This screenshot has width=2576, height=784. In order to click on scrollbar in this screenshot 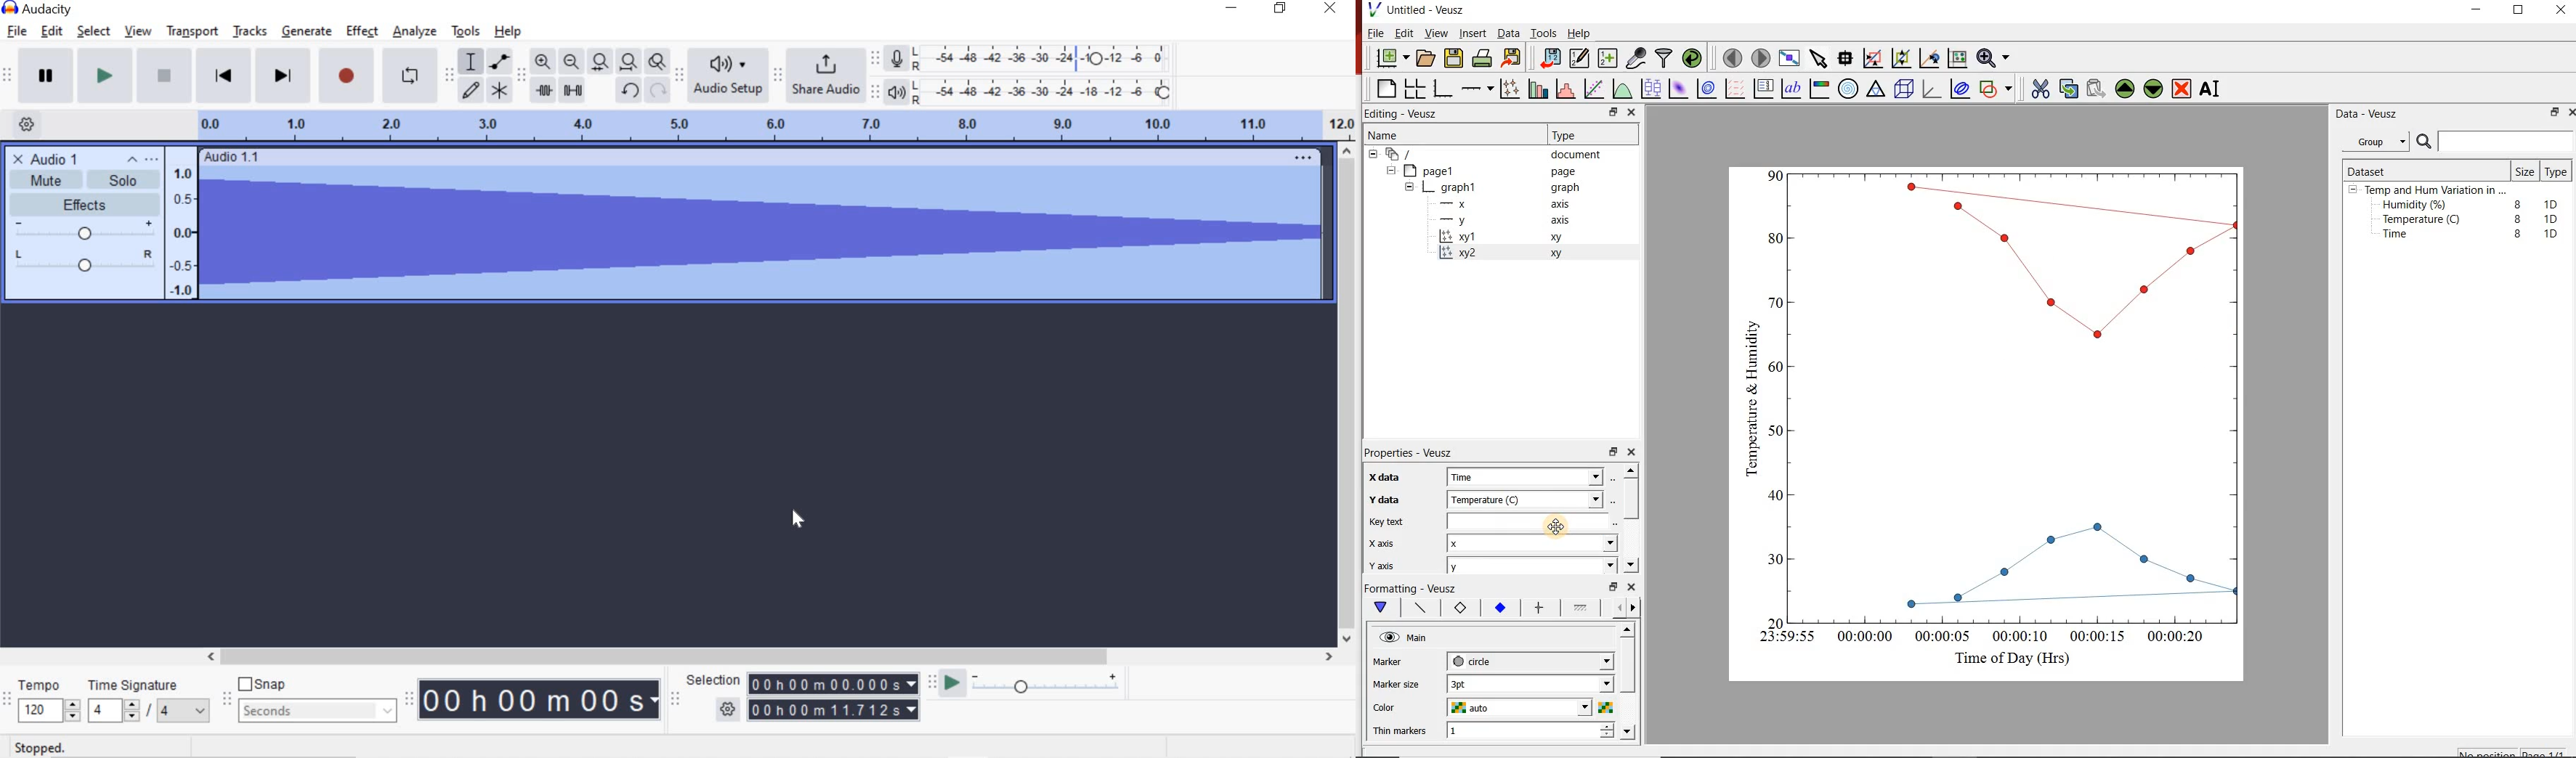, I will do `click(767, 658)`.